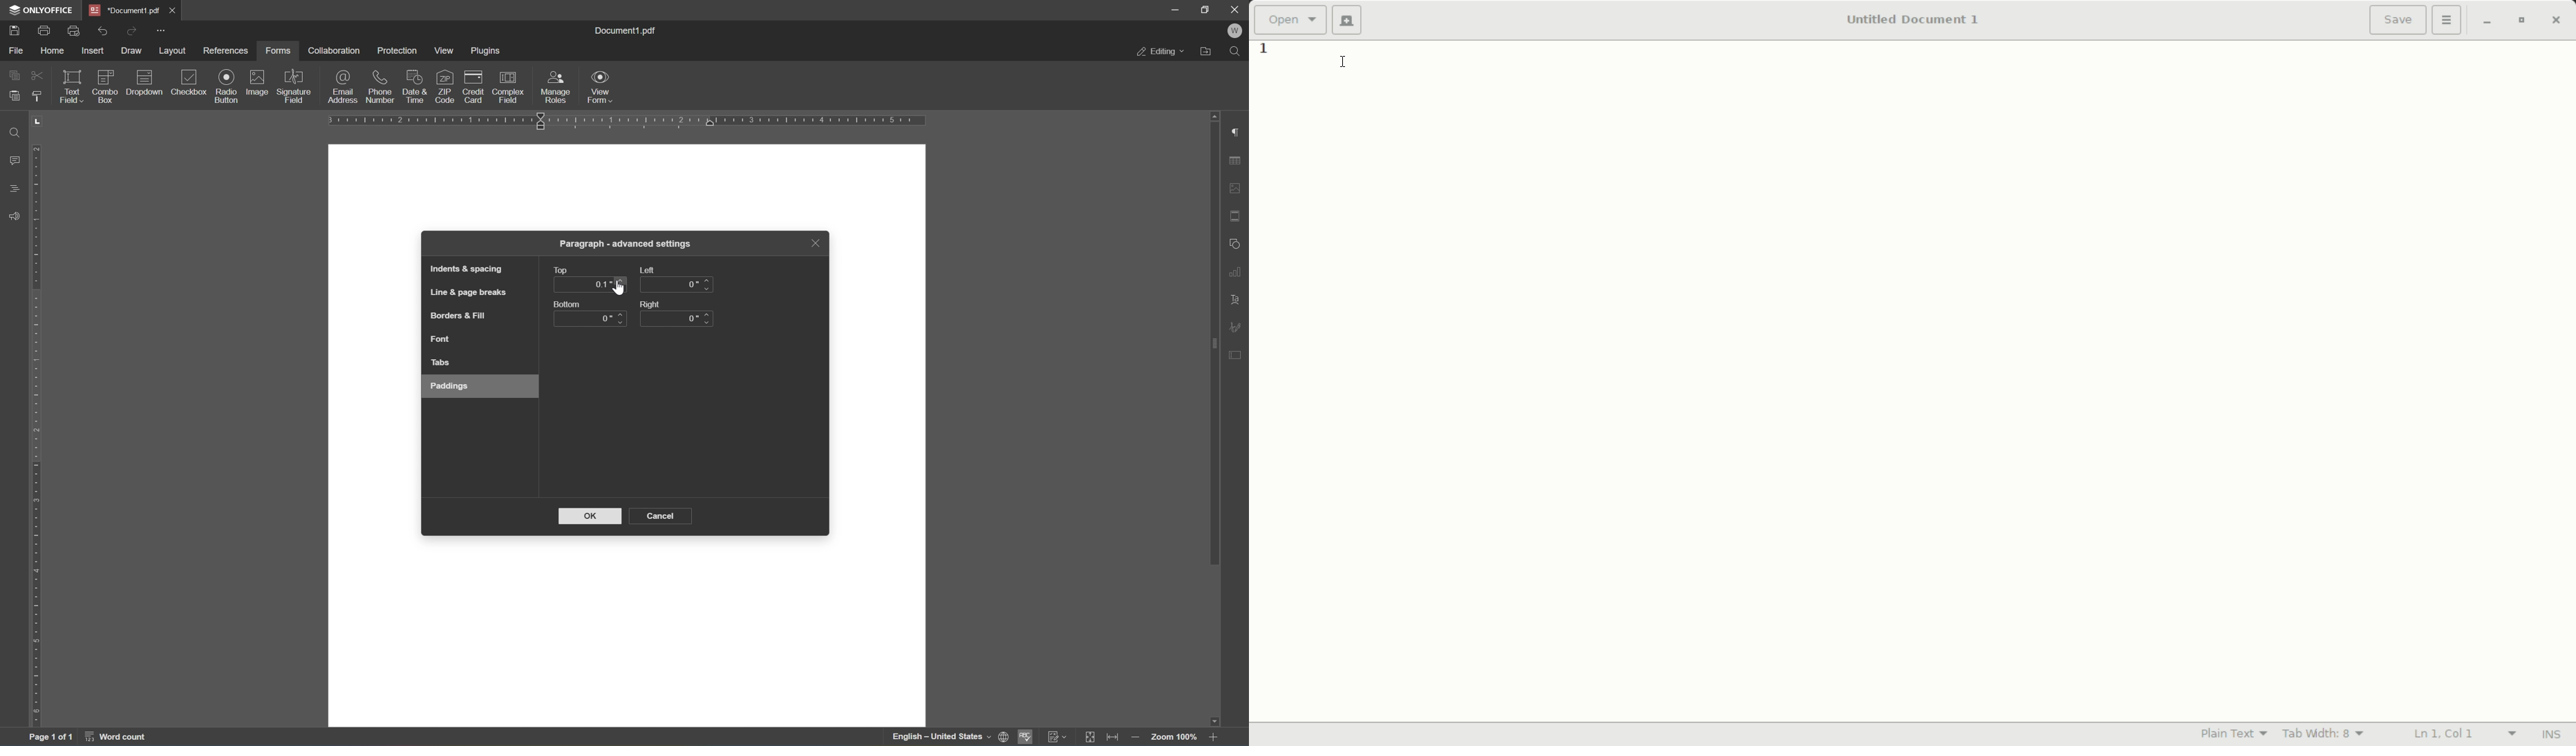  Describe the element at coordinates (130, 30) in the screenshot. I see `redo` at that location.